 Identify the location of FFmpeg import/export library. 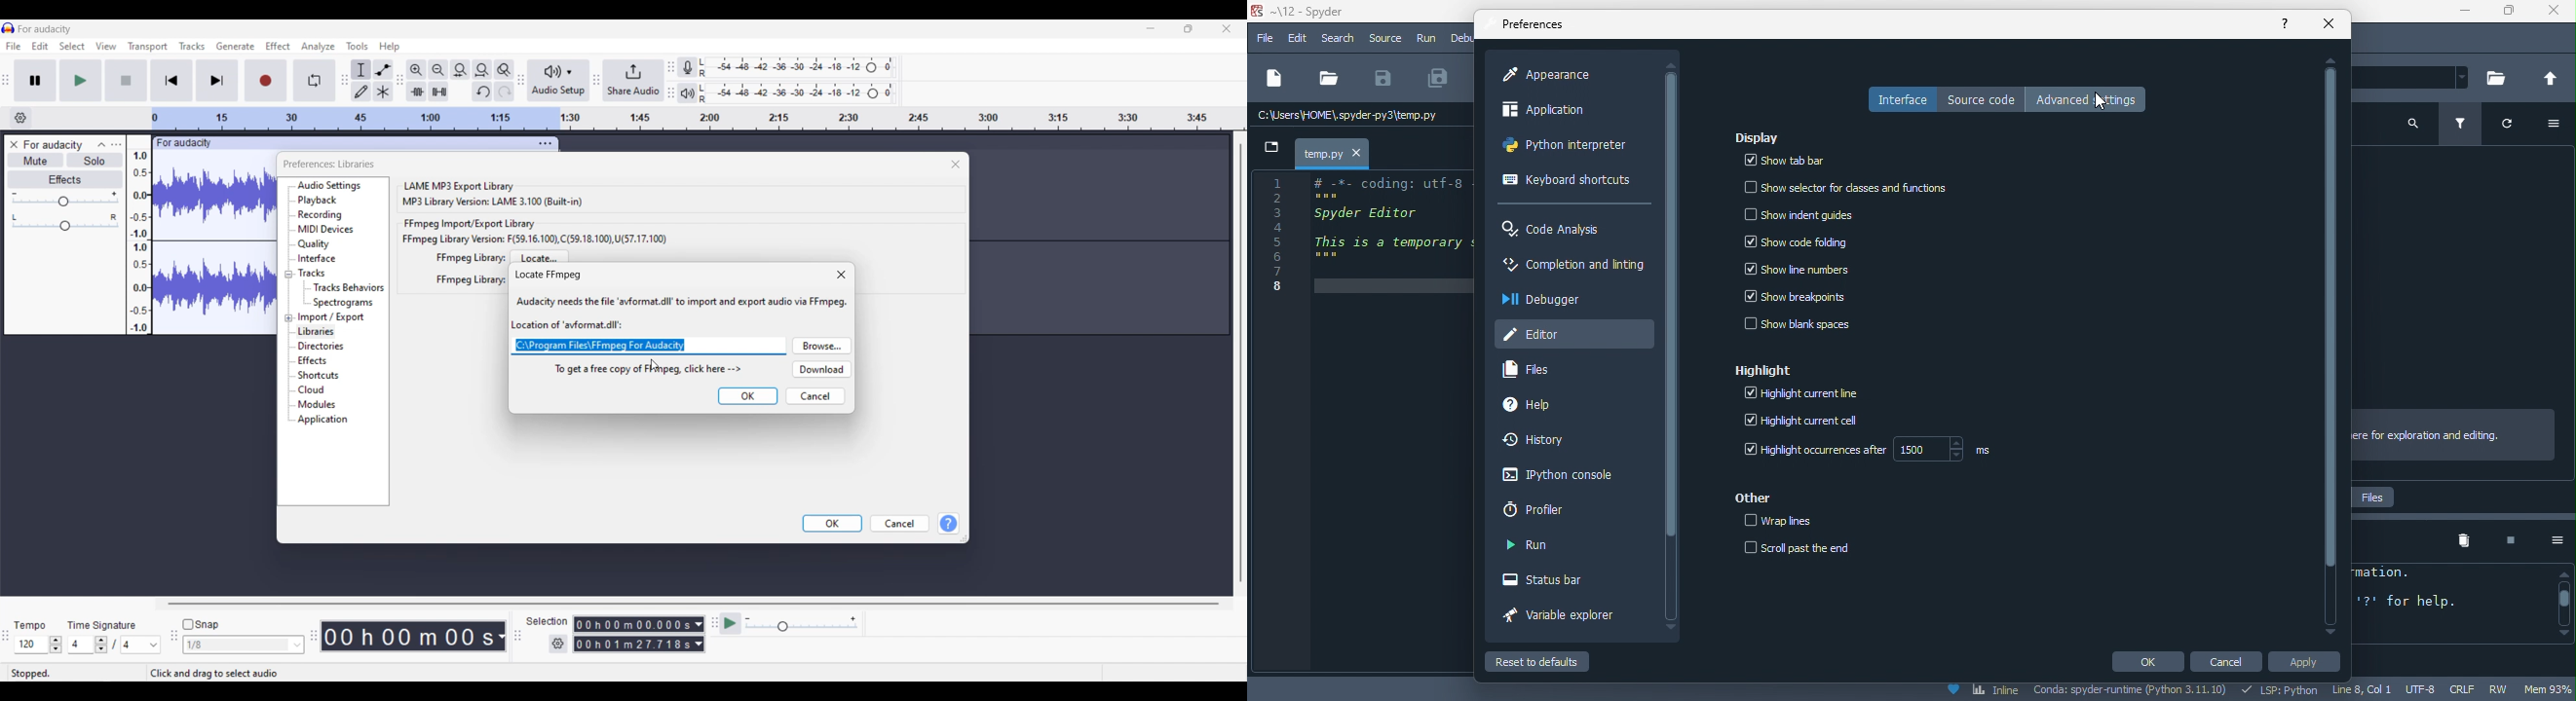
(471, 224).